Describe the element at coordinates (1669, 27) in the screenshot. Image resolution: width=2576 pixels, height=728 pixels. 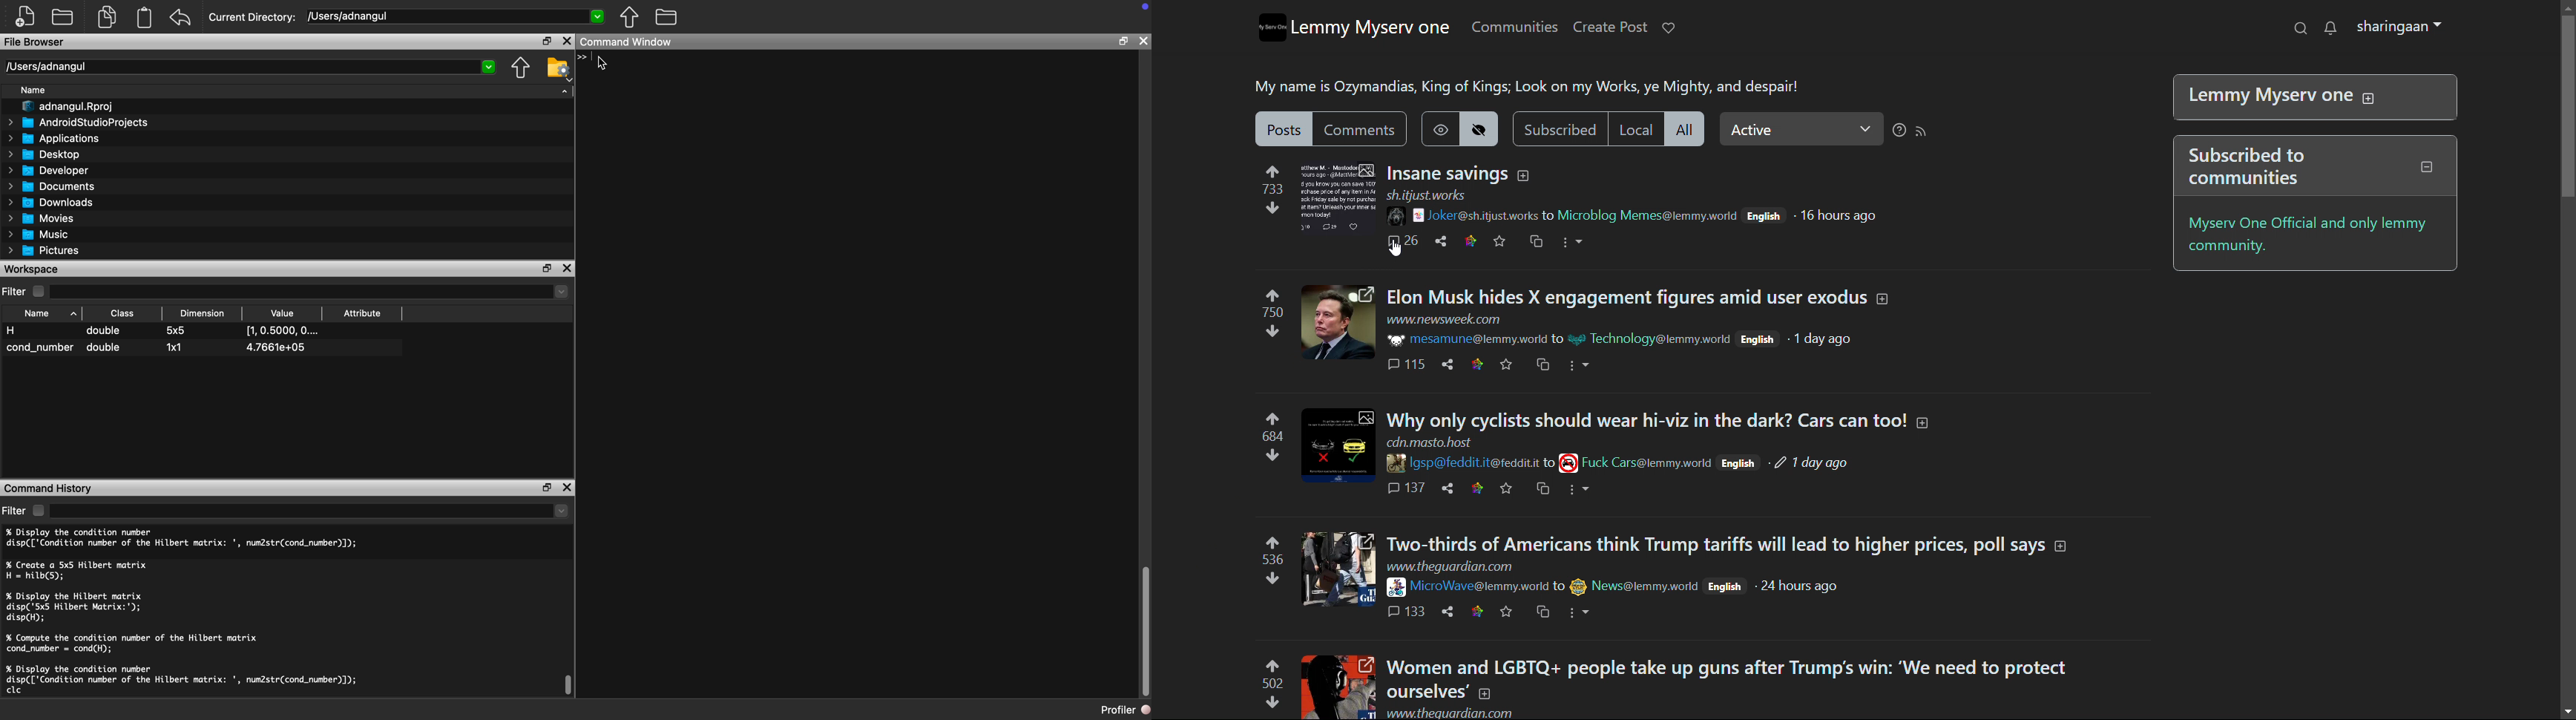
I see `donate to lemmy` at that location.